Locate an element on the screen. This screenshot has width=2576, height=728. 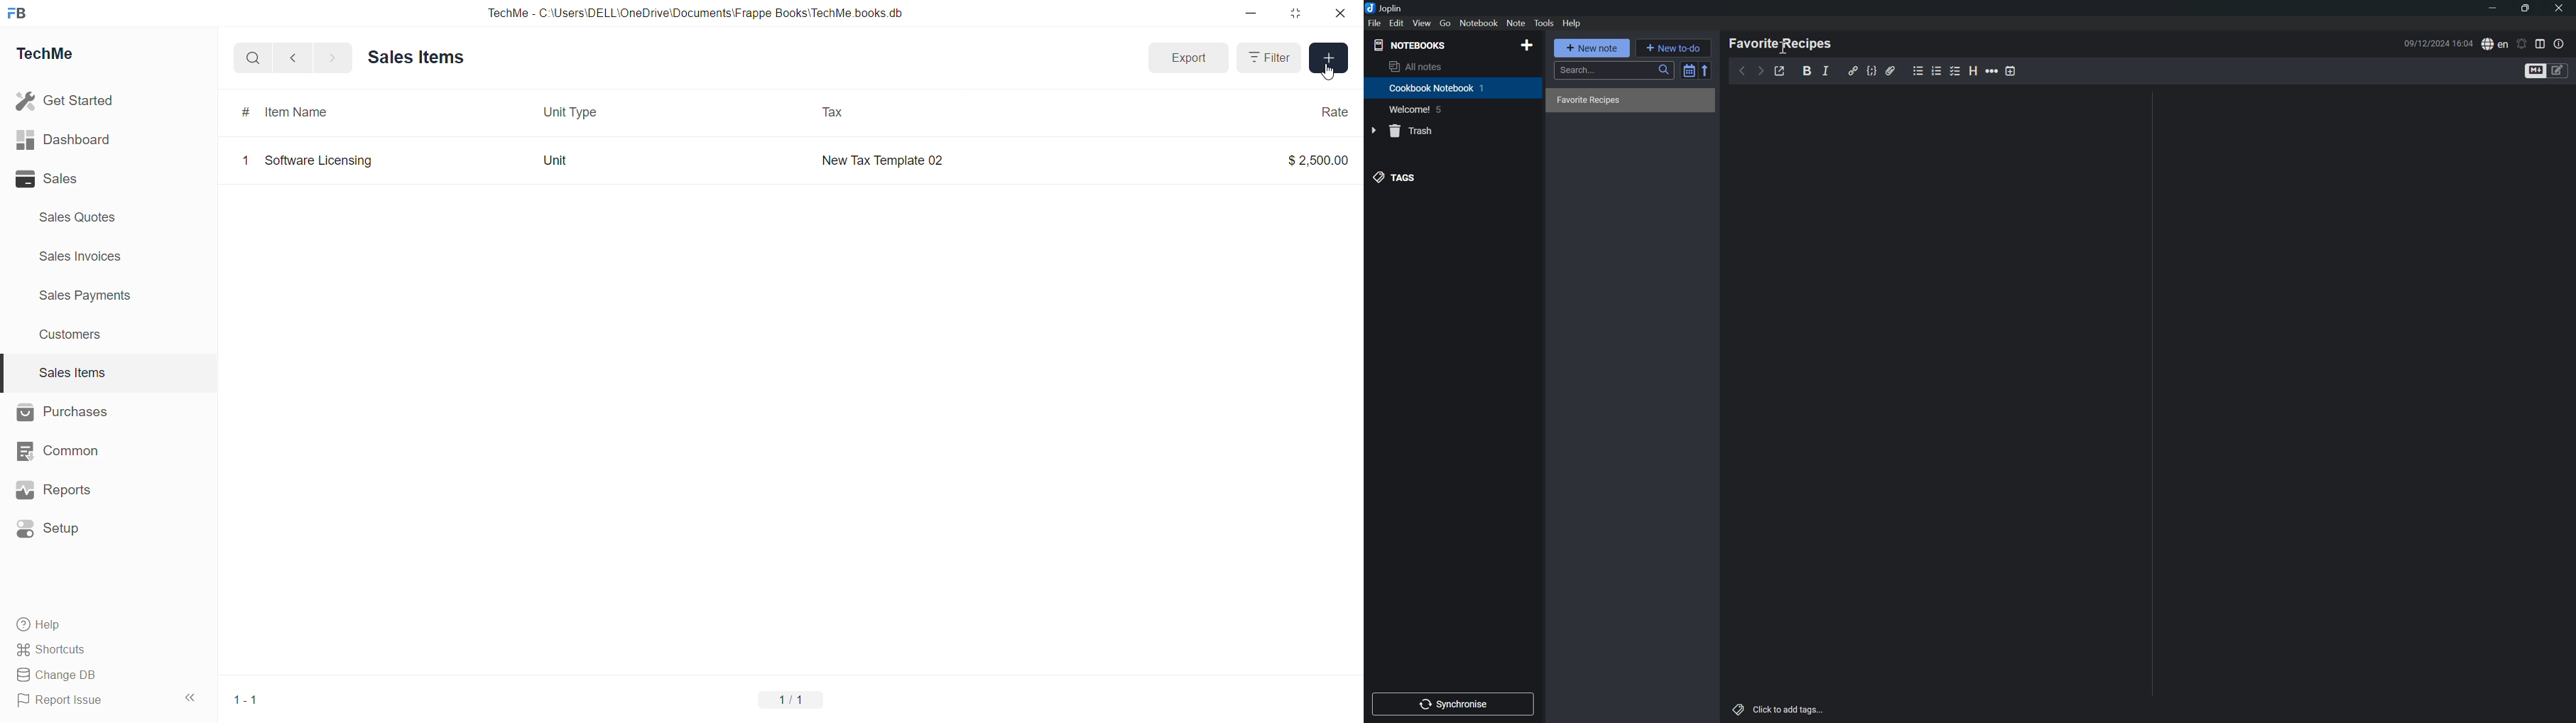
FB is located at coordinates (20, 13).